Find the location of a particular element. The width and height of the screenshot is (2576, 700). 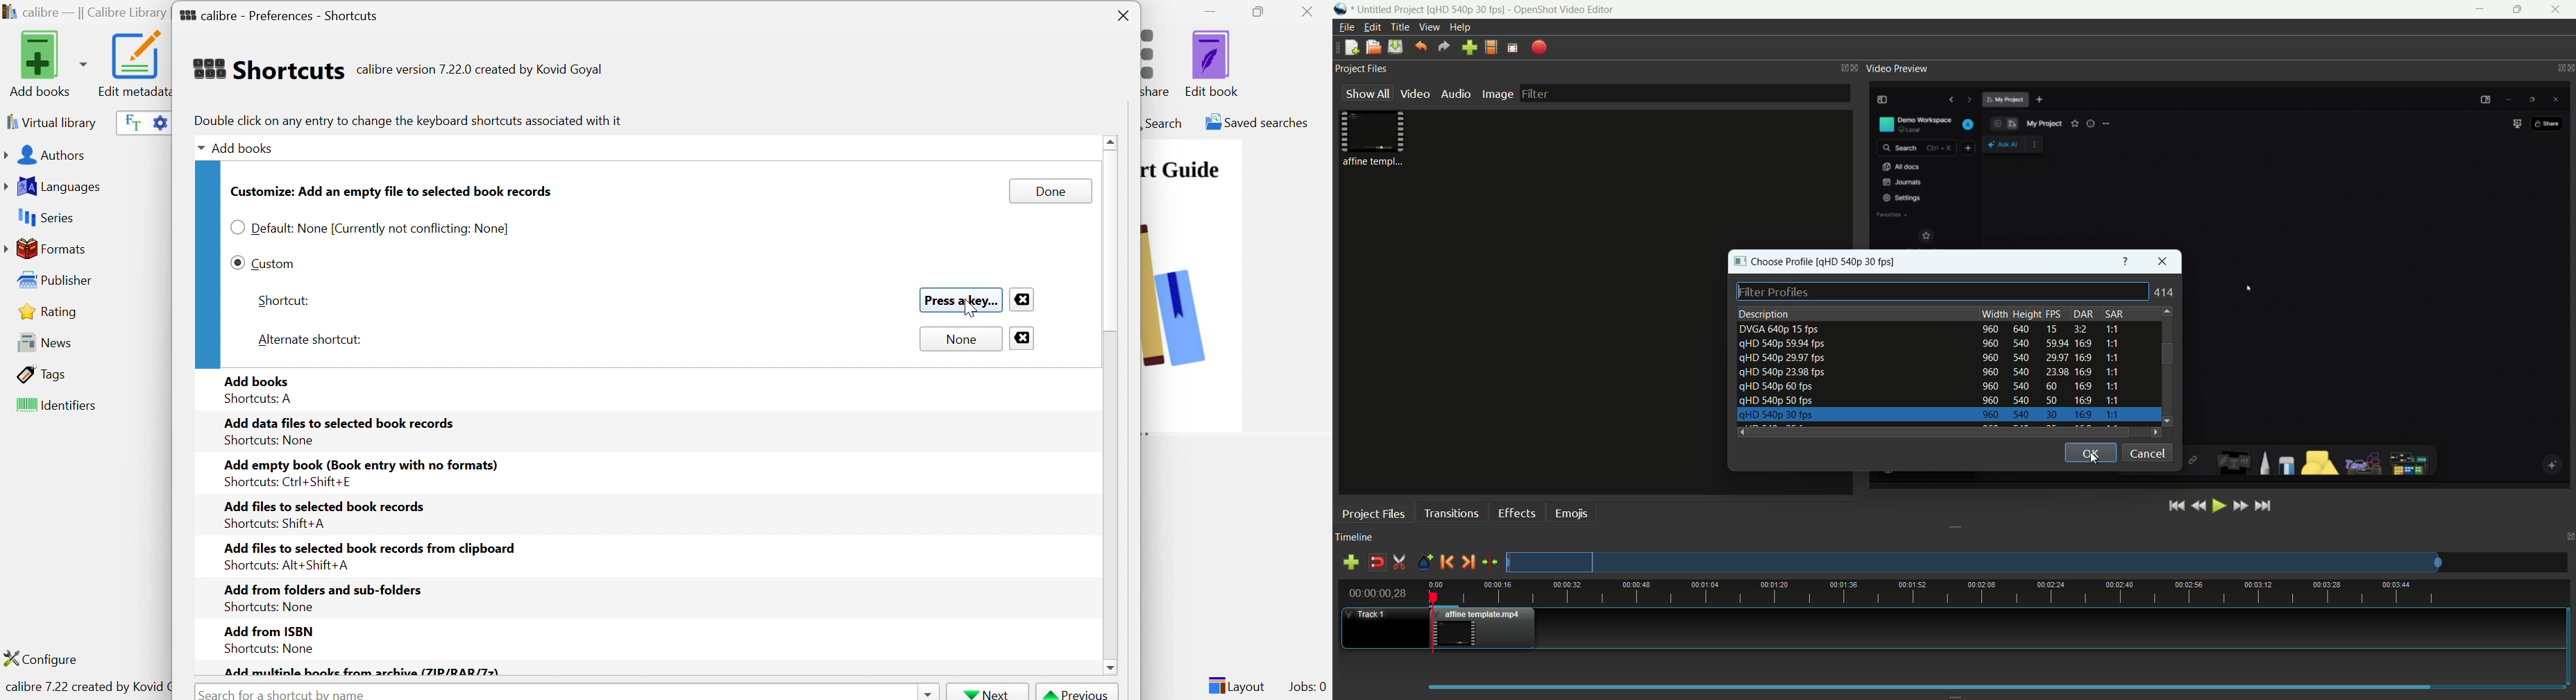

current time is located at coordinates (1377, 593).